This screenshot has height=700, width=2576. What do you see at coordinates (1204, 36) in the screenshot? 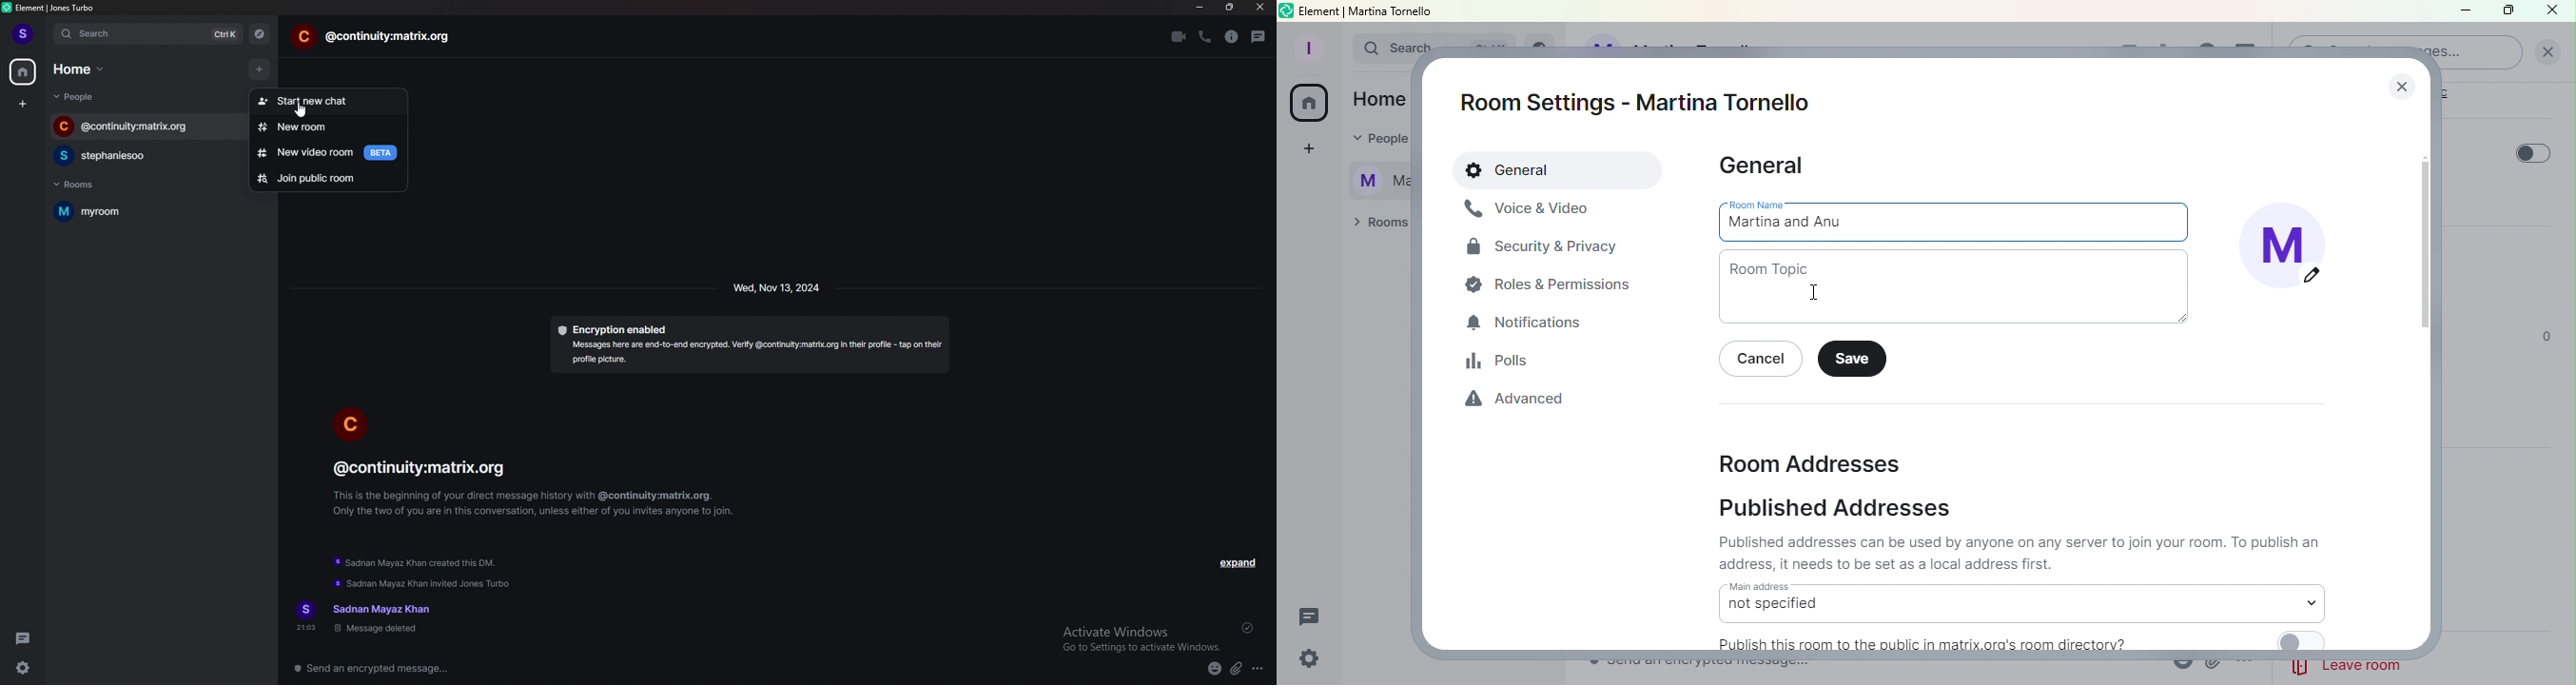
I see `voice call` at bounding box center [1204, 36].